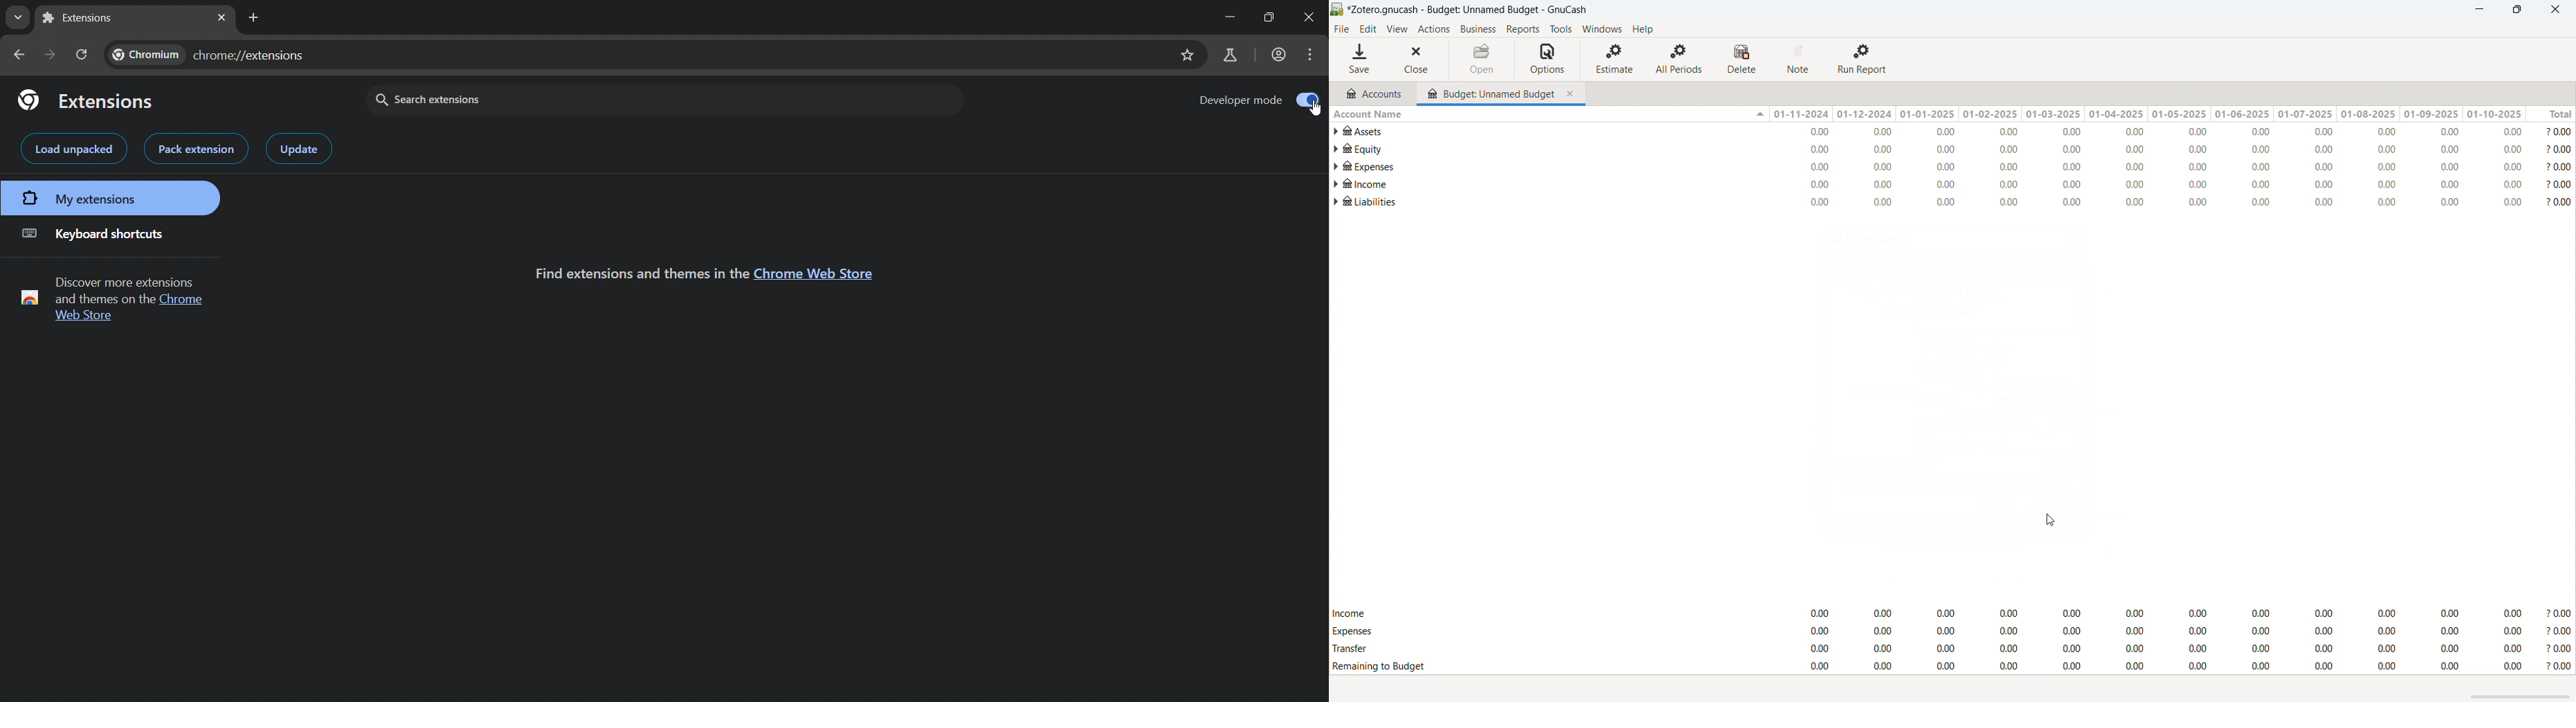  Describe the element at coordinates (210, 54) in the screenshot. I see `web address` at that location.